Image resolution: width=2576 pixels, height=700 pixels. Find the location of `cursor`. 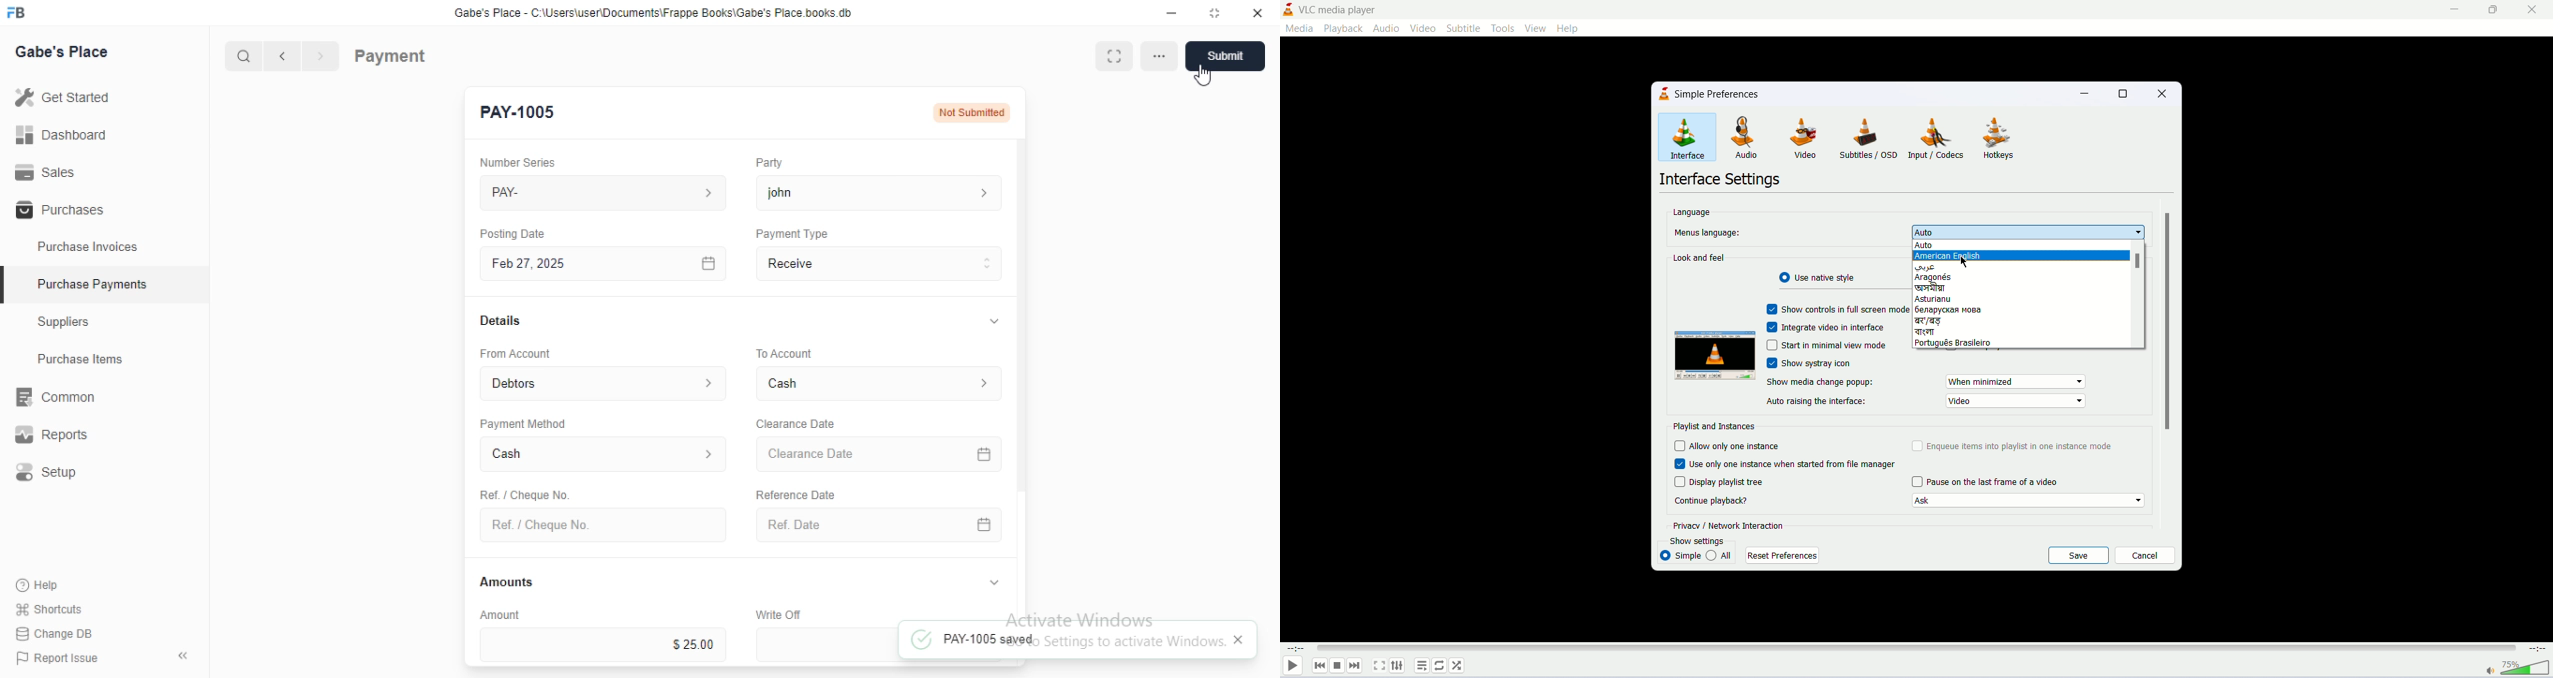

cursor is located at coordinates (1209, 78).